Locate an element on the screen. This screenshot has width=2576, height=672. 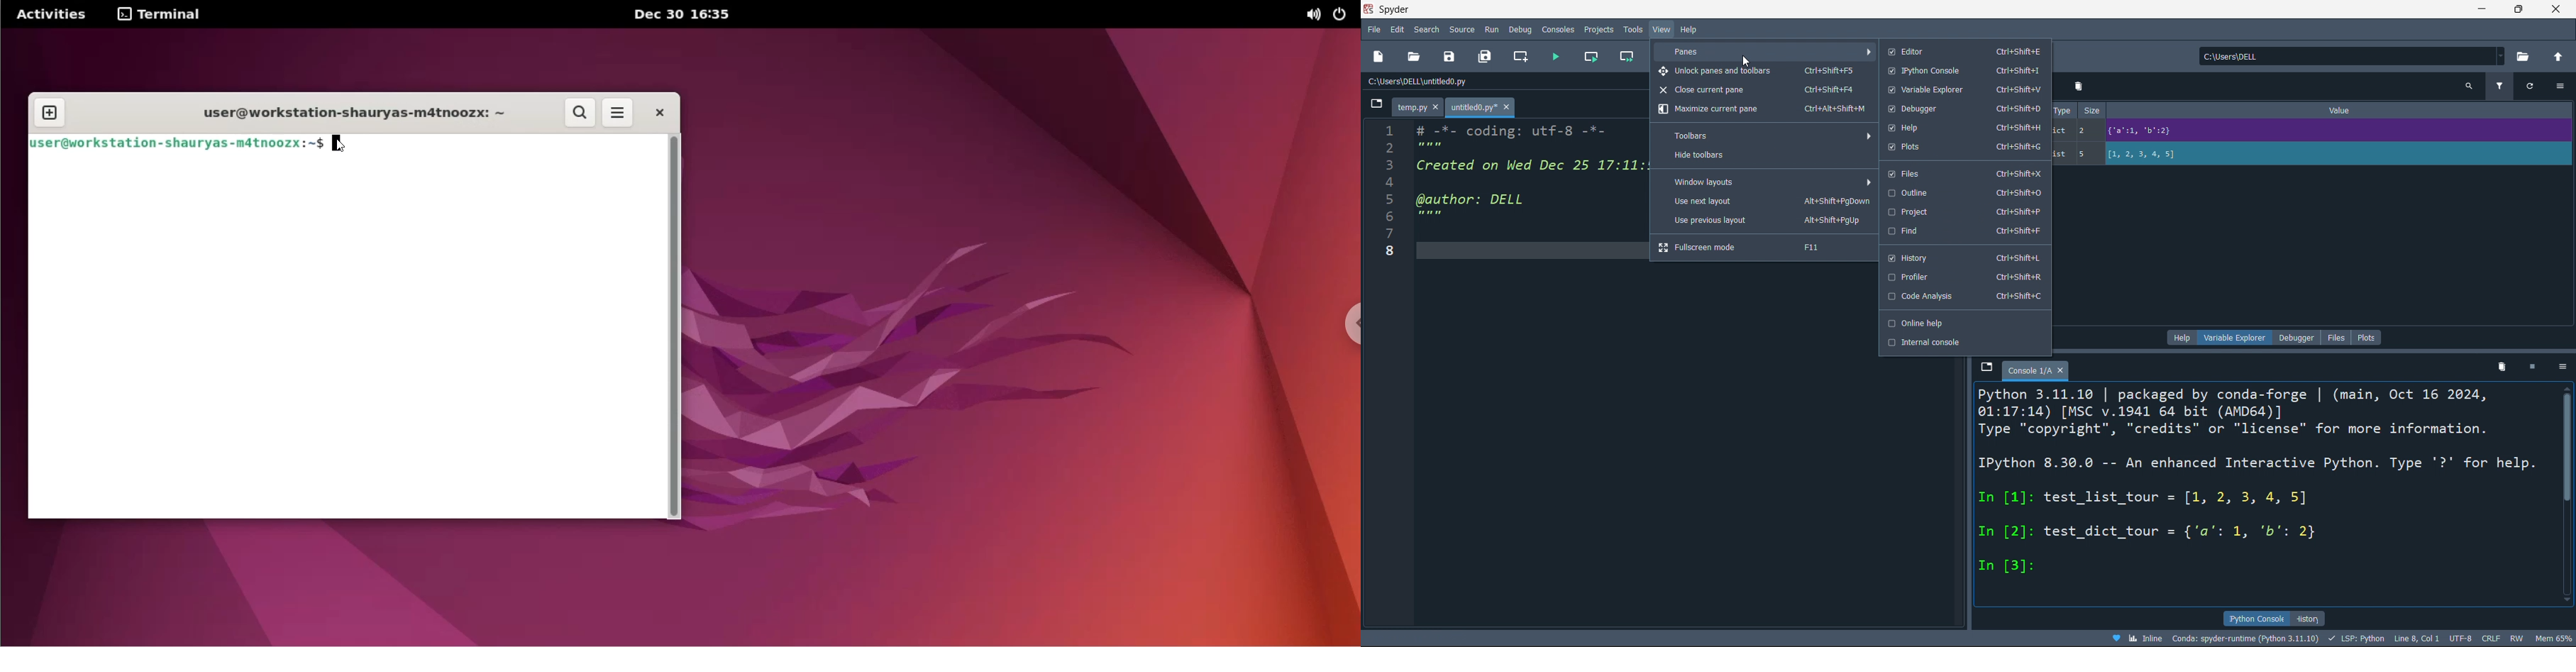
run cell and move is located at coordinates (1629, 57).